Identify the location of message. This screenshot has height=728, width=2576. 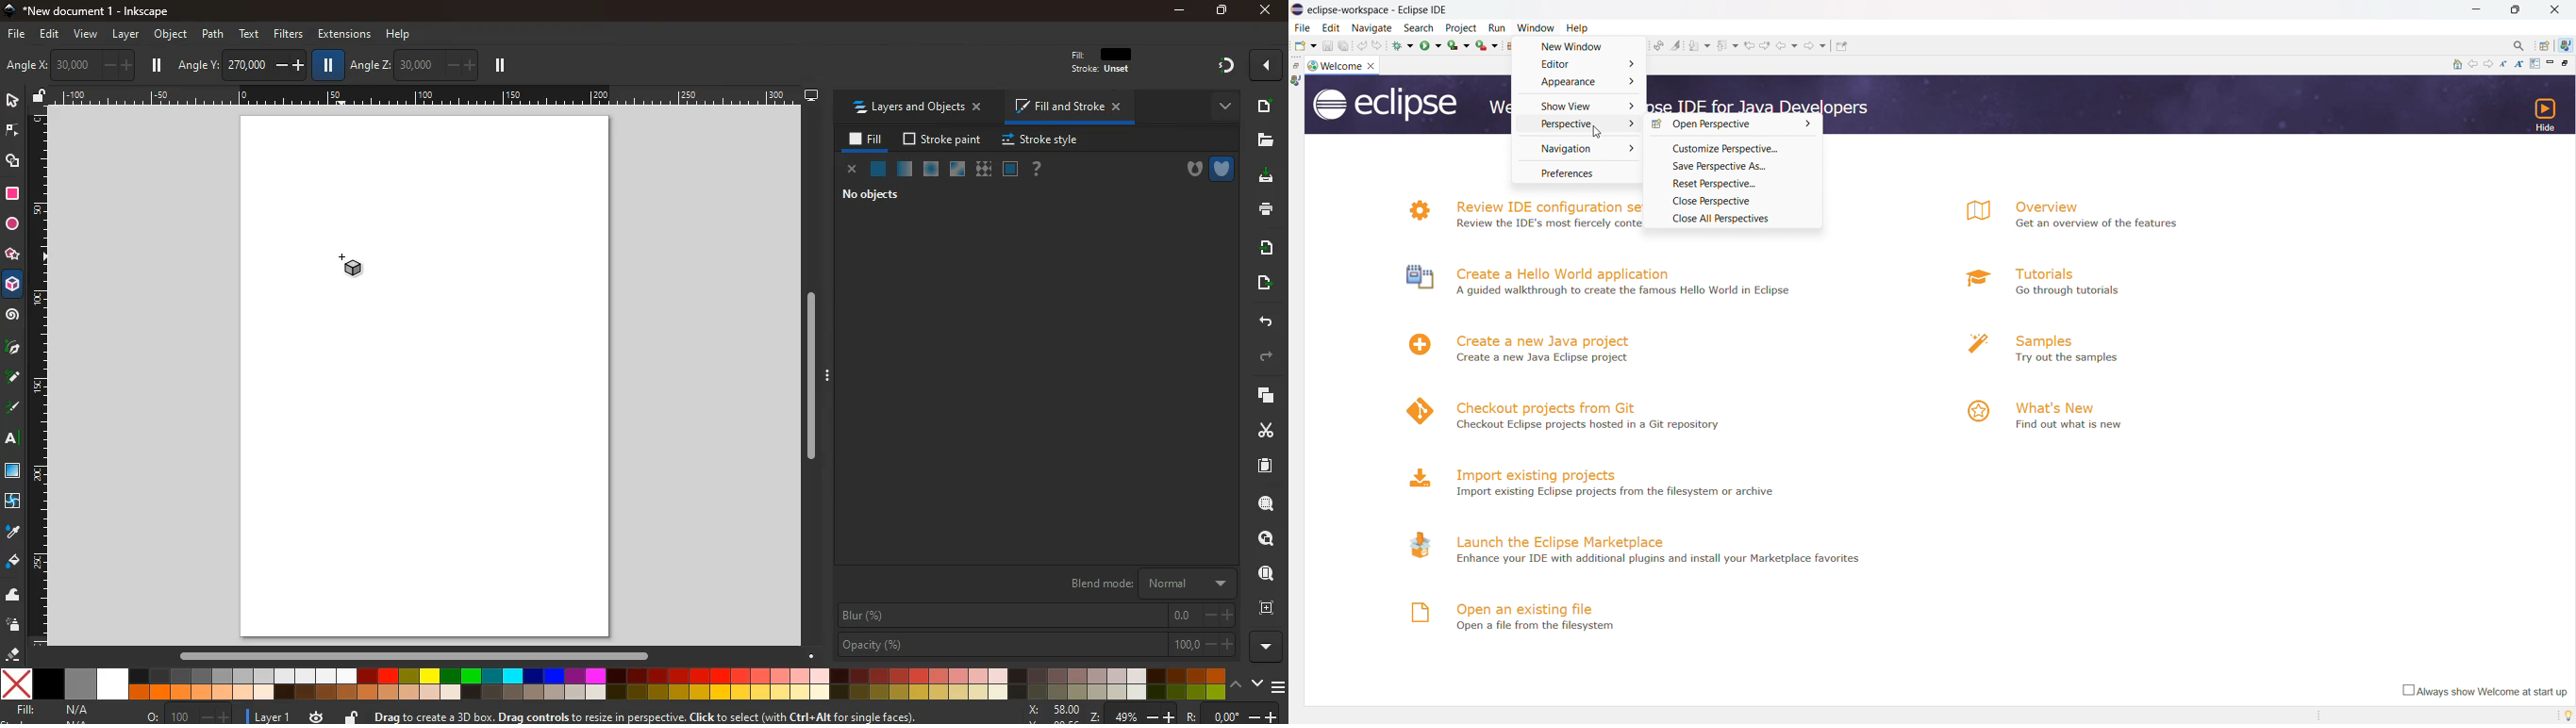
(665, 716).